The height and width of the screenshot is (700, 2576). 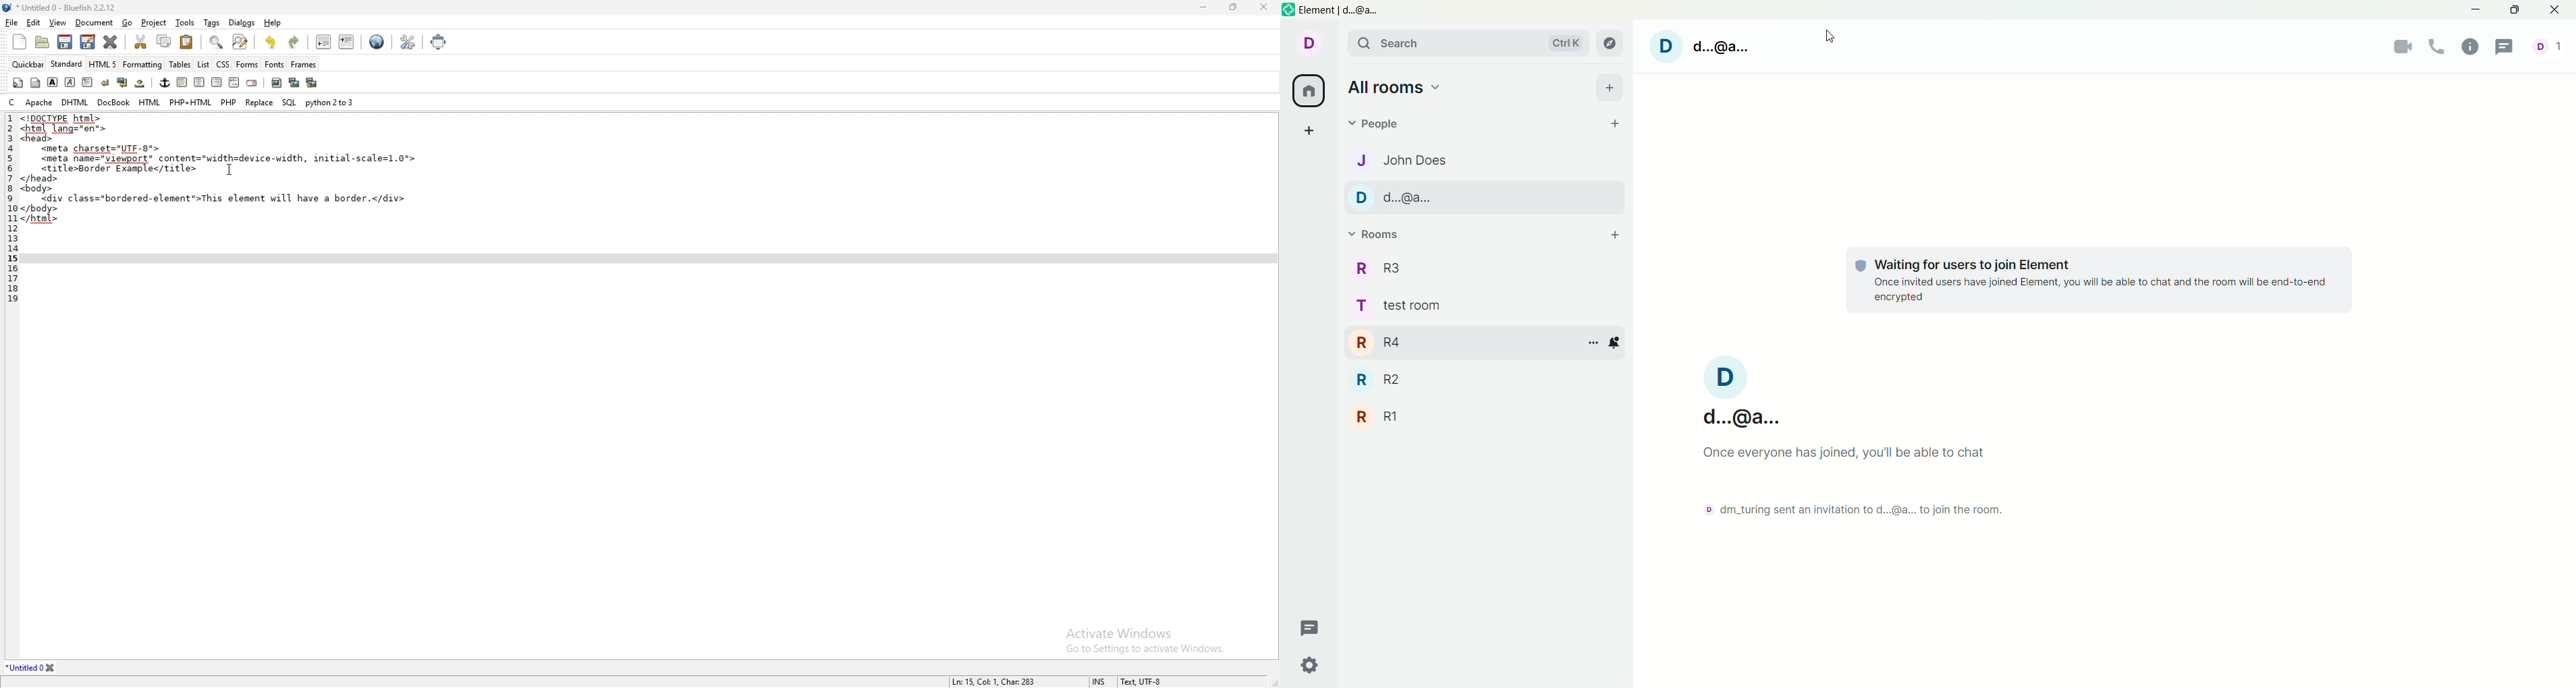 What do you see at coordinates (1720, 47) in the screenshot?
I see `d...@a...` at bounding box center [1720, 47].